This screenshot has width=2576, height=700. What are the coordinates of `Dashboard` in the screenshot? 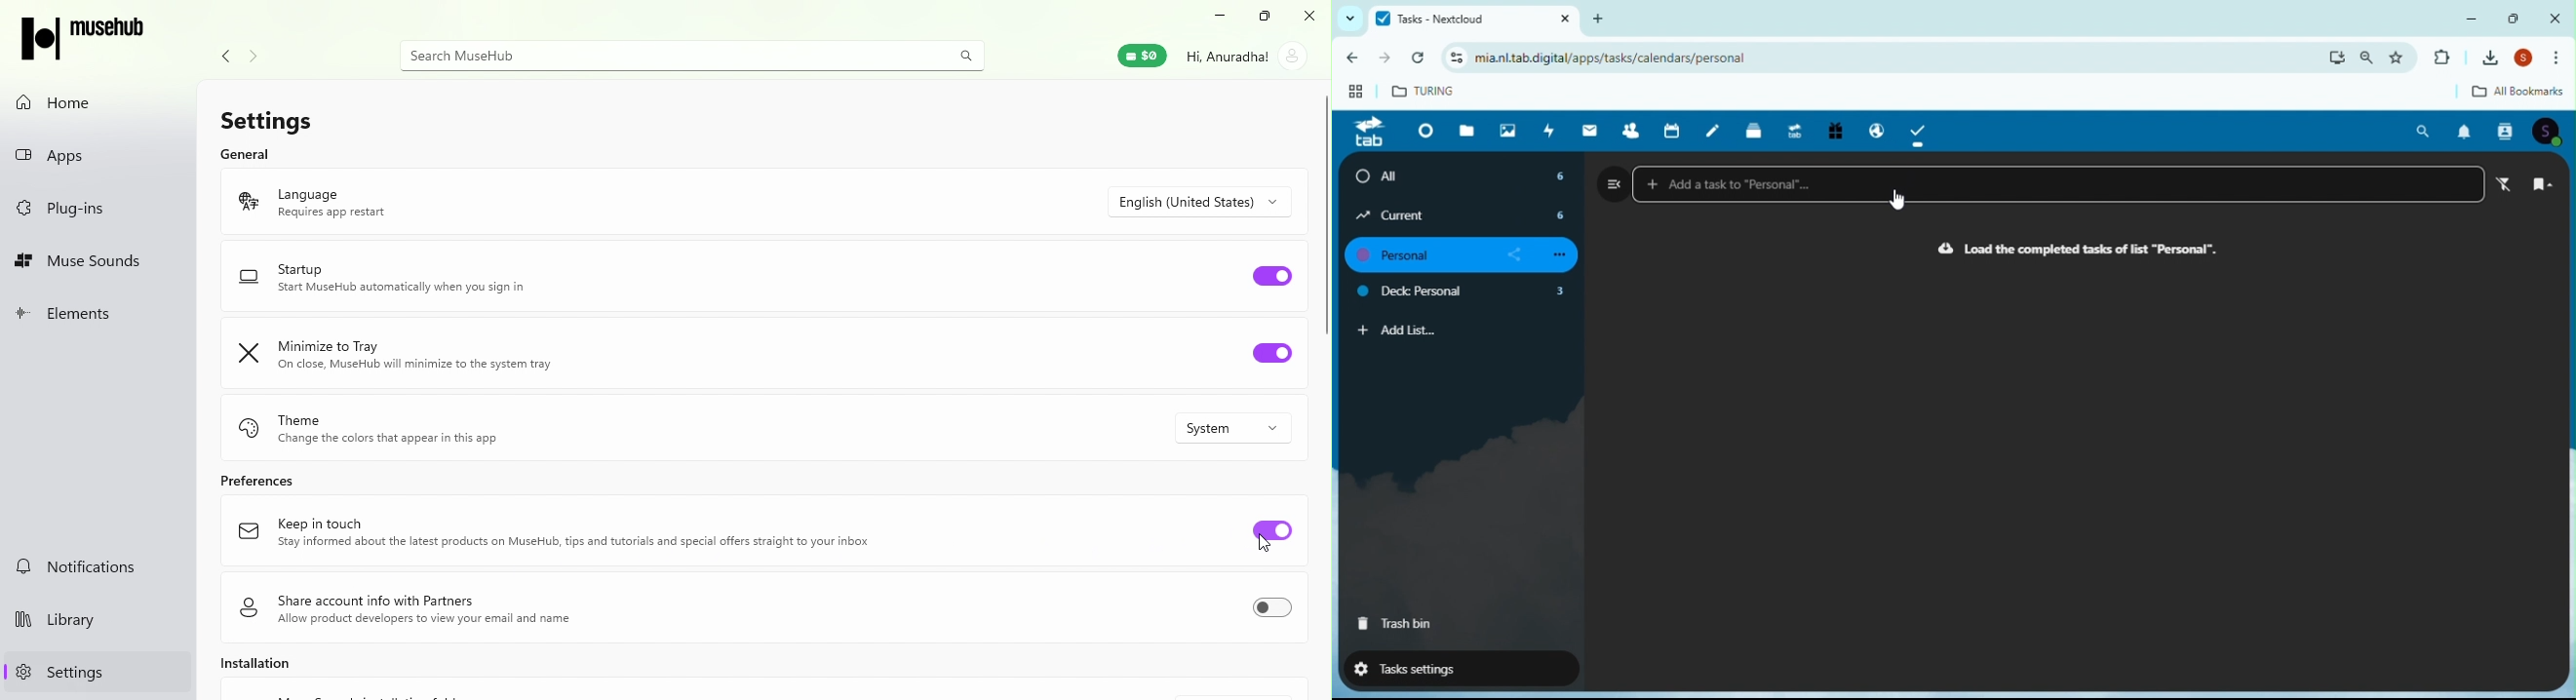 It's located at (1422, 130).